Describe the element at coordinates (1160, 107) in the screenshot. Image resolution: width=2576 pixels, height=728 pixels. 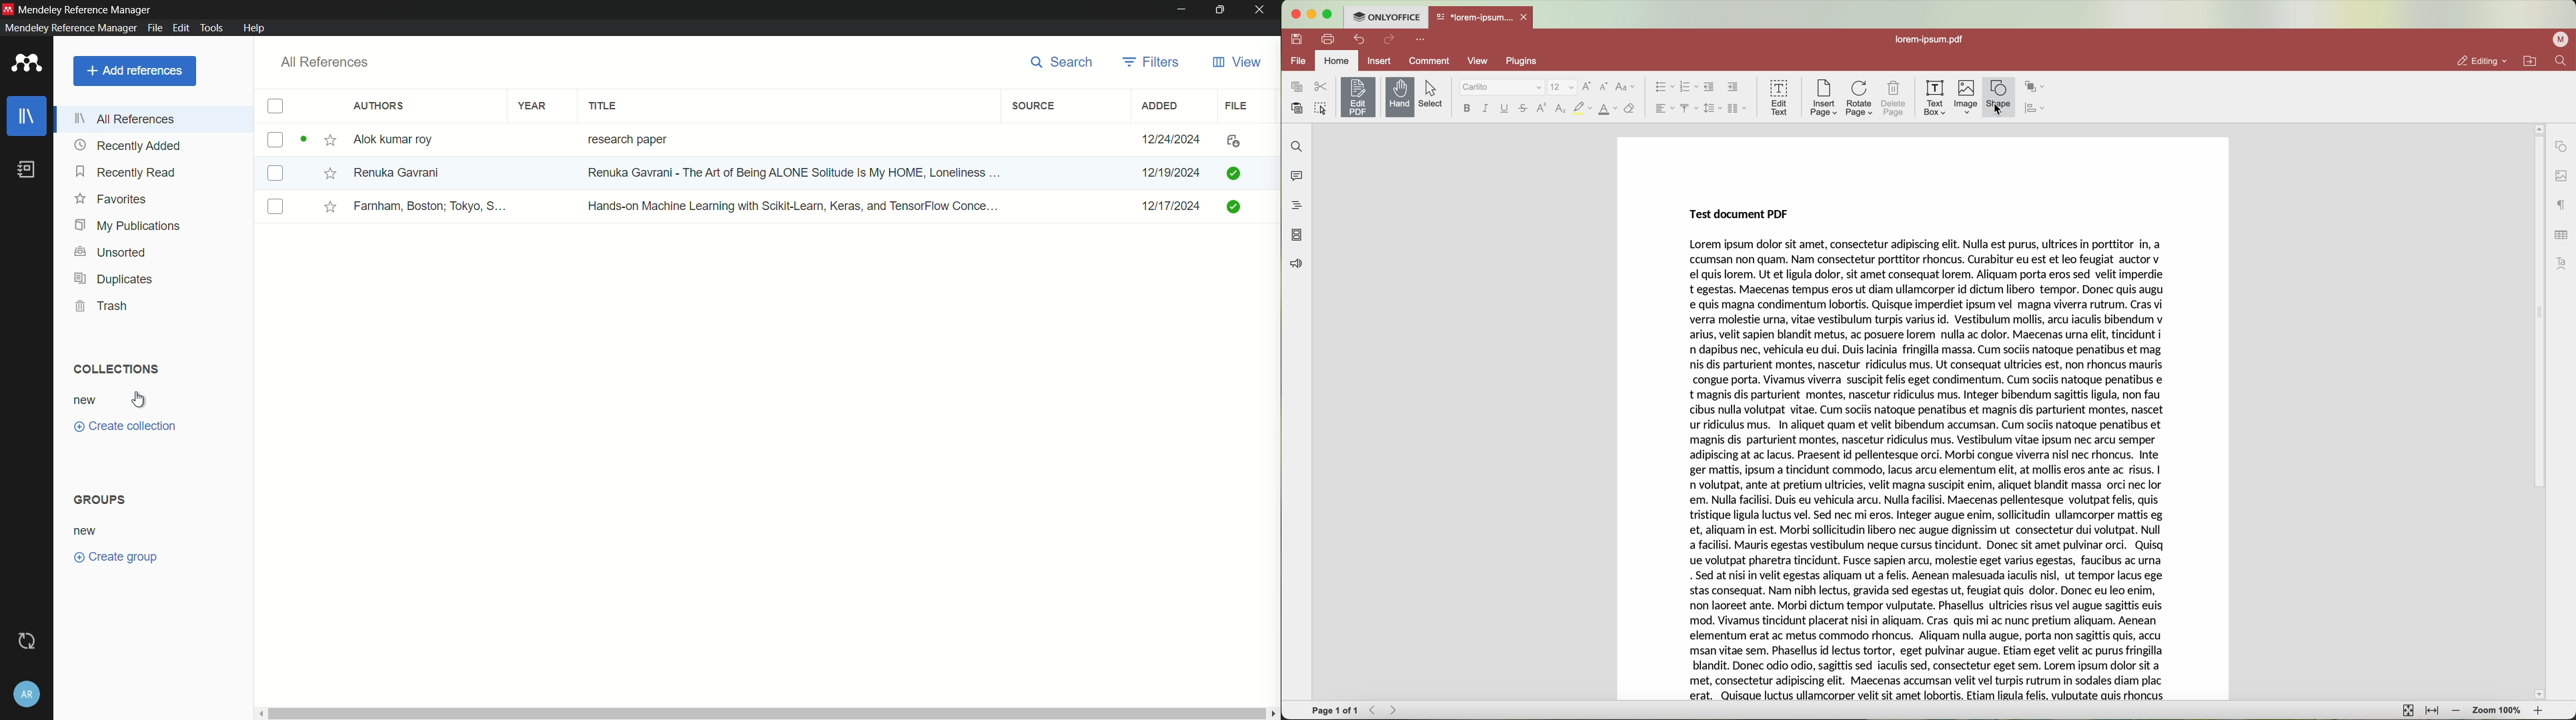
I see `added` at that location.